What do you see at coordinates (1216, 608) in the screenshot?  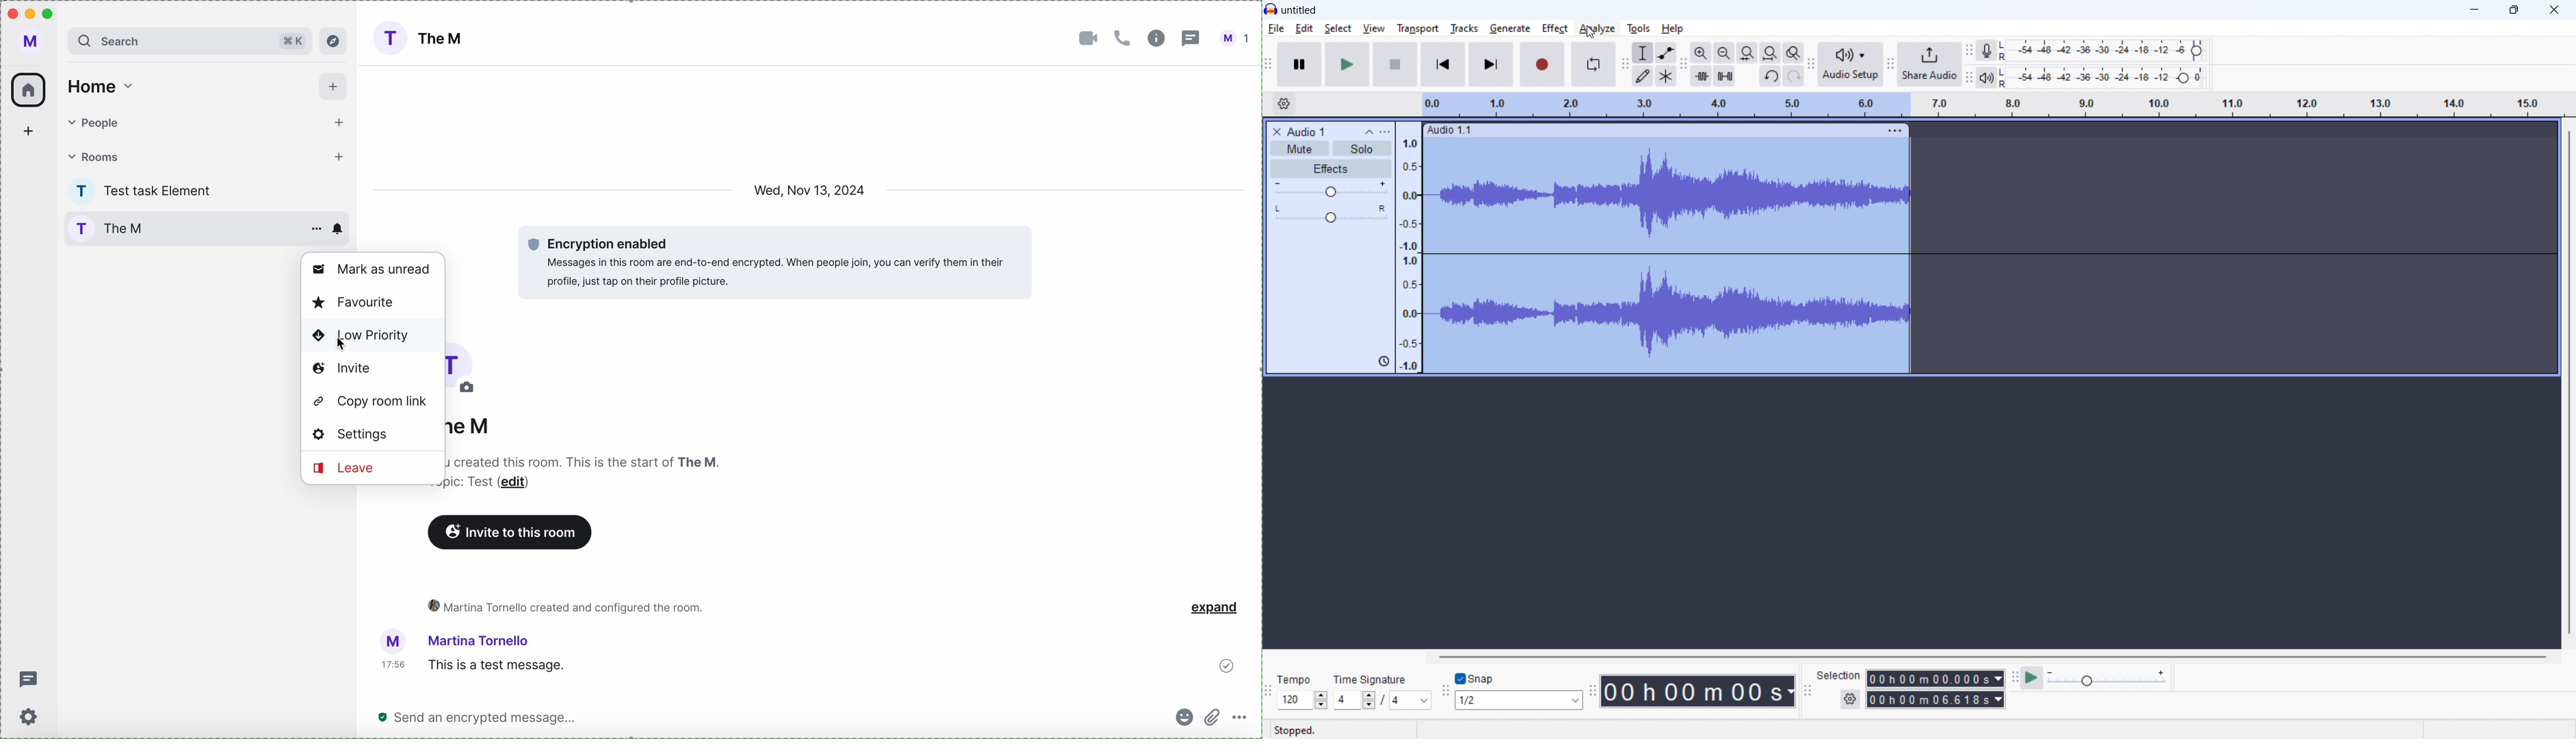 I see `expand` at bounding box center [1216, 608].